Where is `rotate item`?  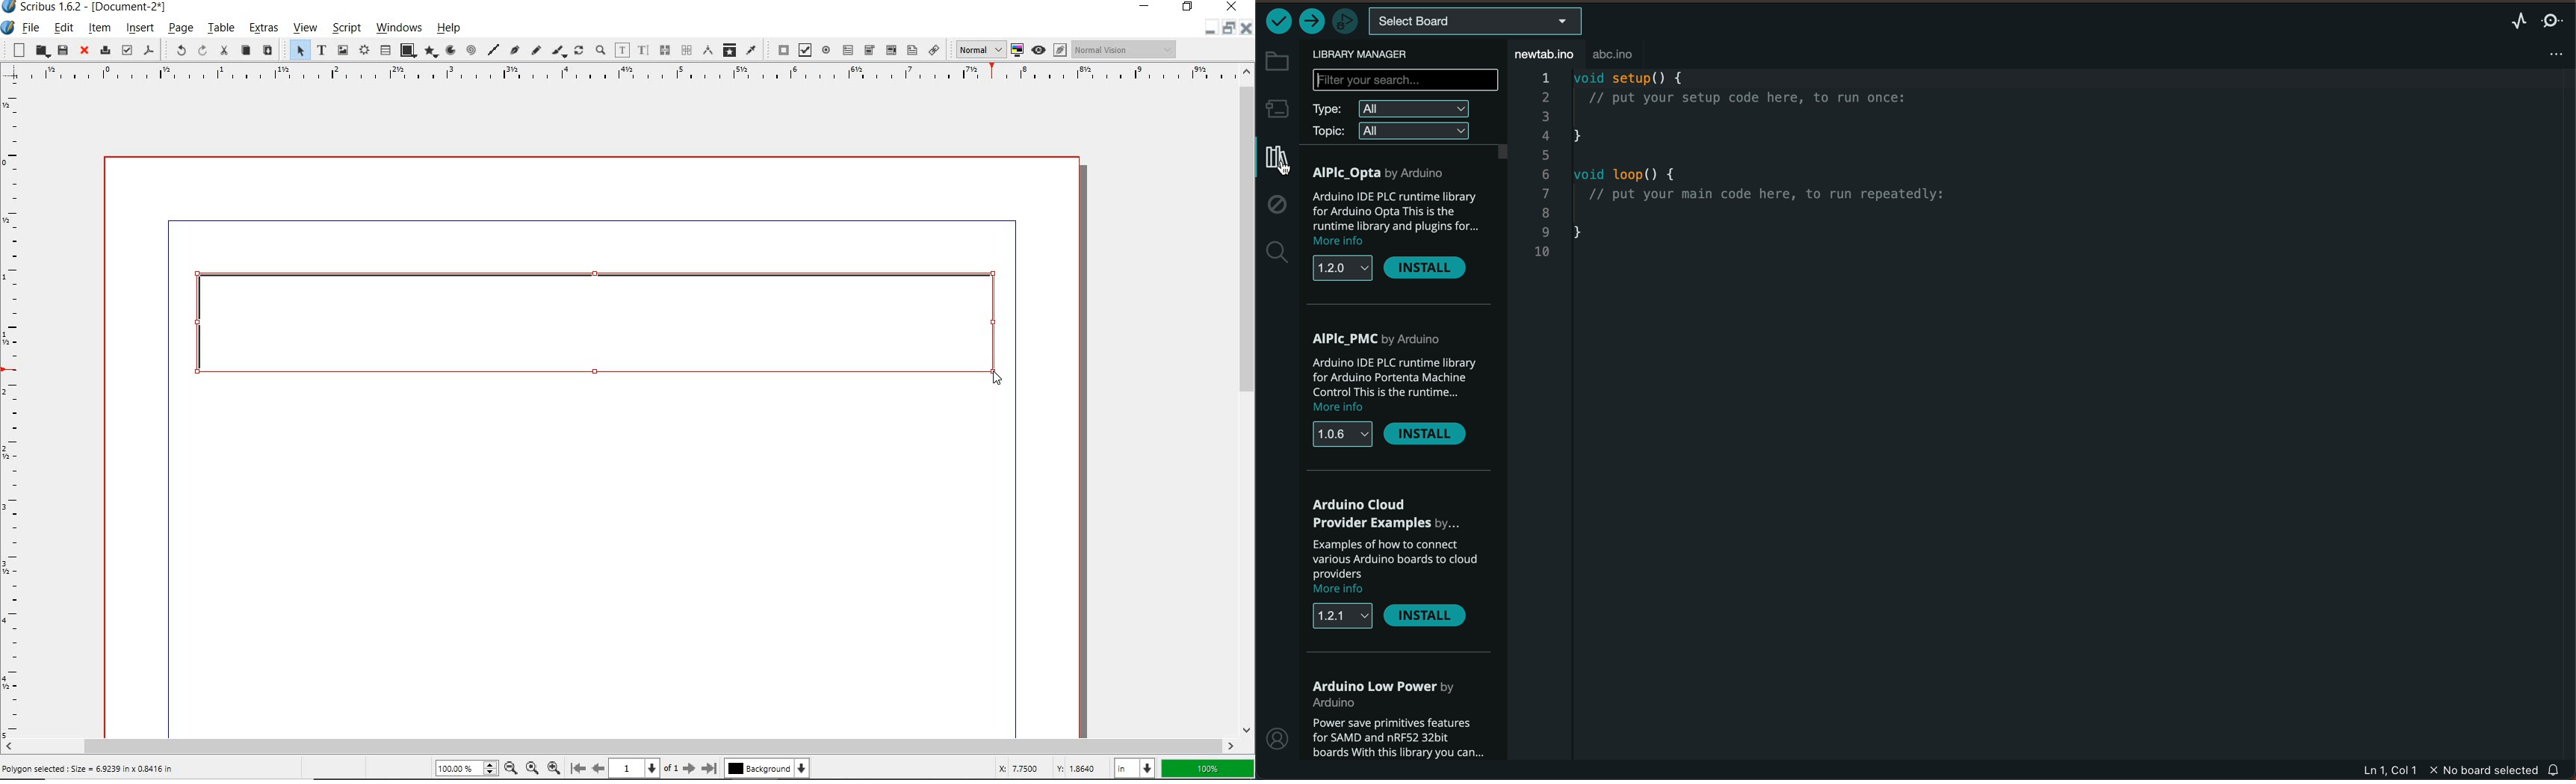 rotate item is located at coordinates (578, 49).